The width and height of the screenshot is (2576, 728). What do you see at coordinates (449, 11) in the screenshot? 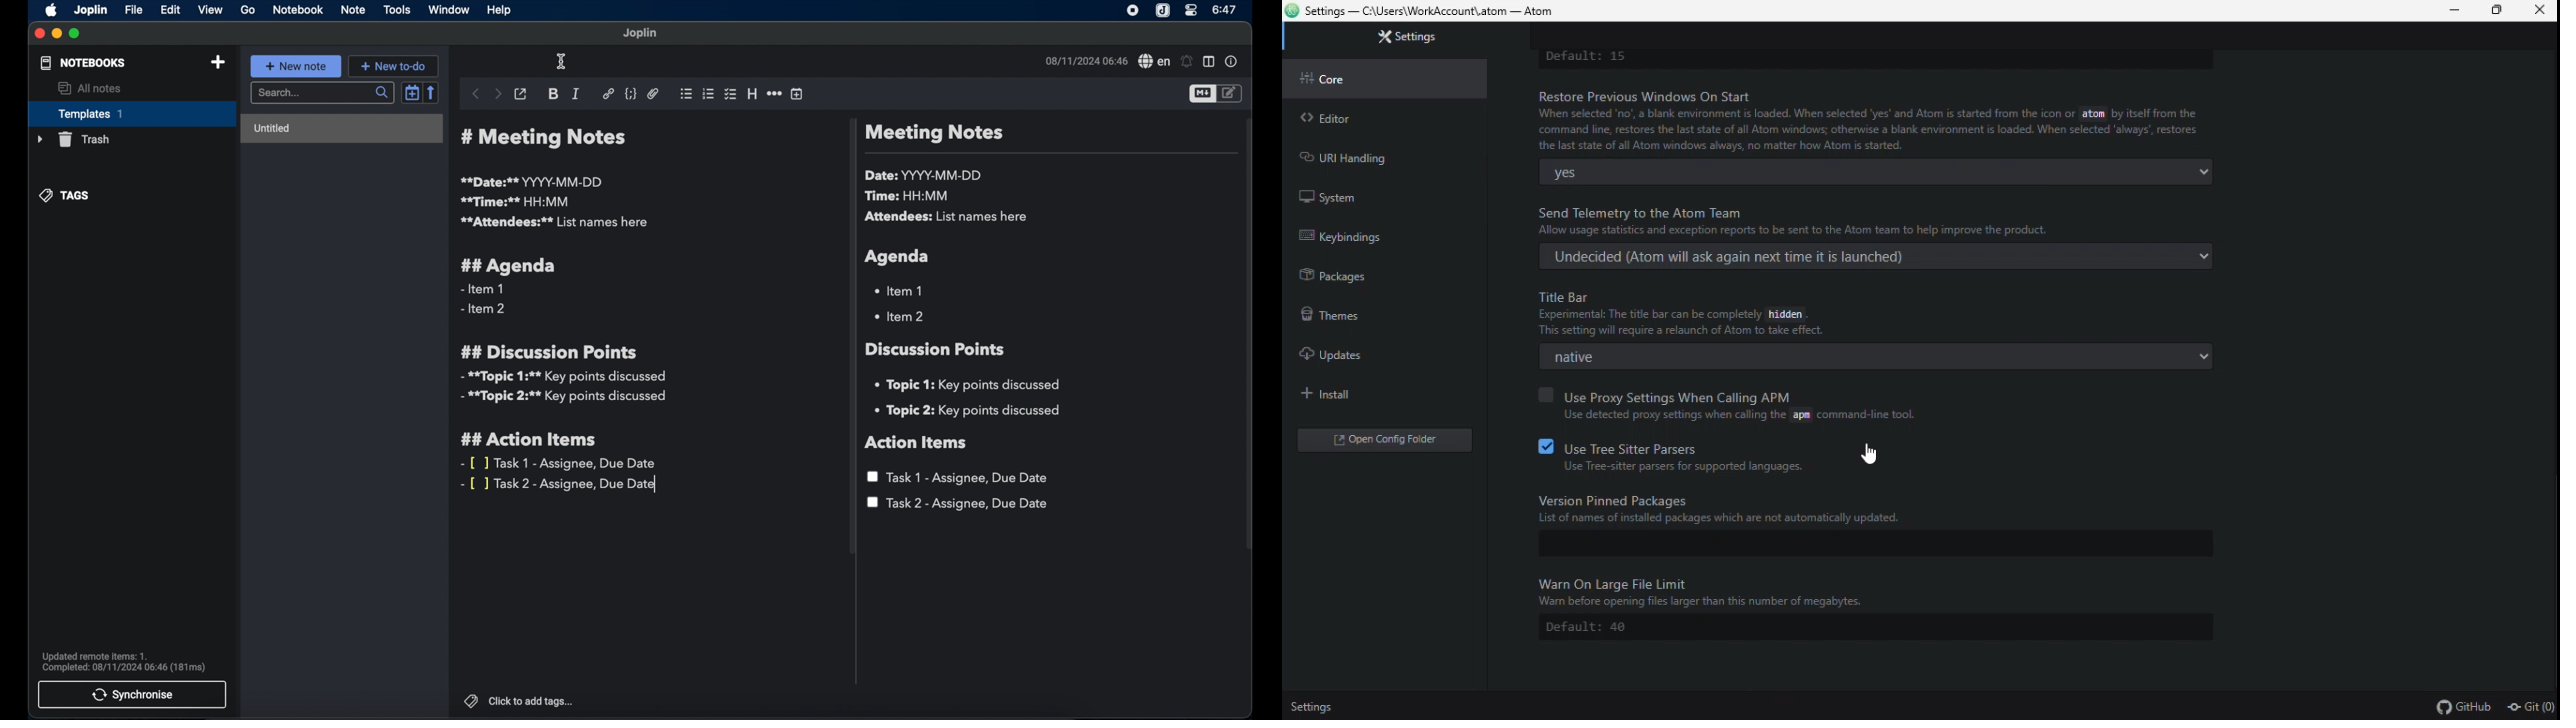
I see `window` at bounding box center [449, 11].